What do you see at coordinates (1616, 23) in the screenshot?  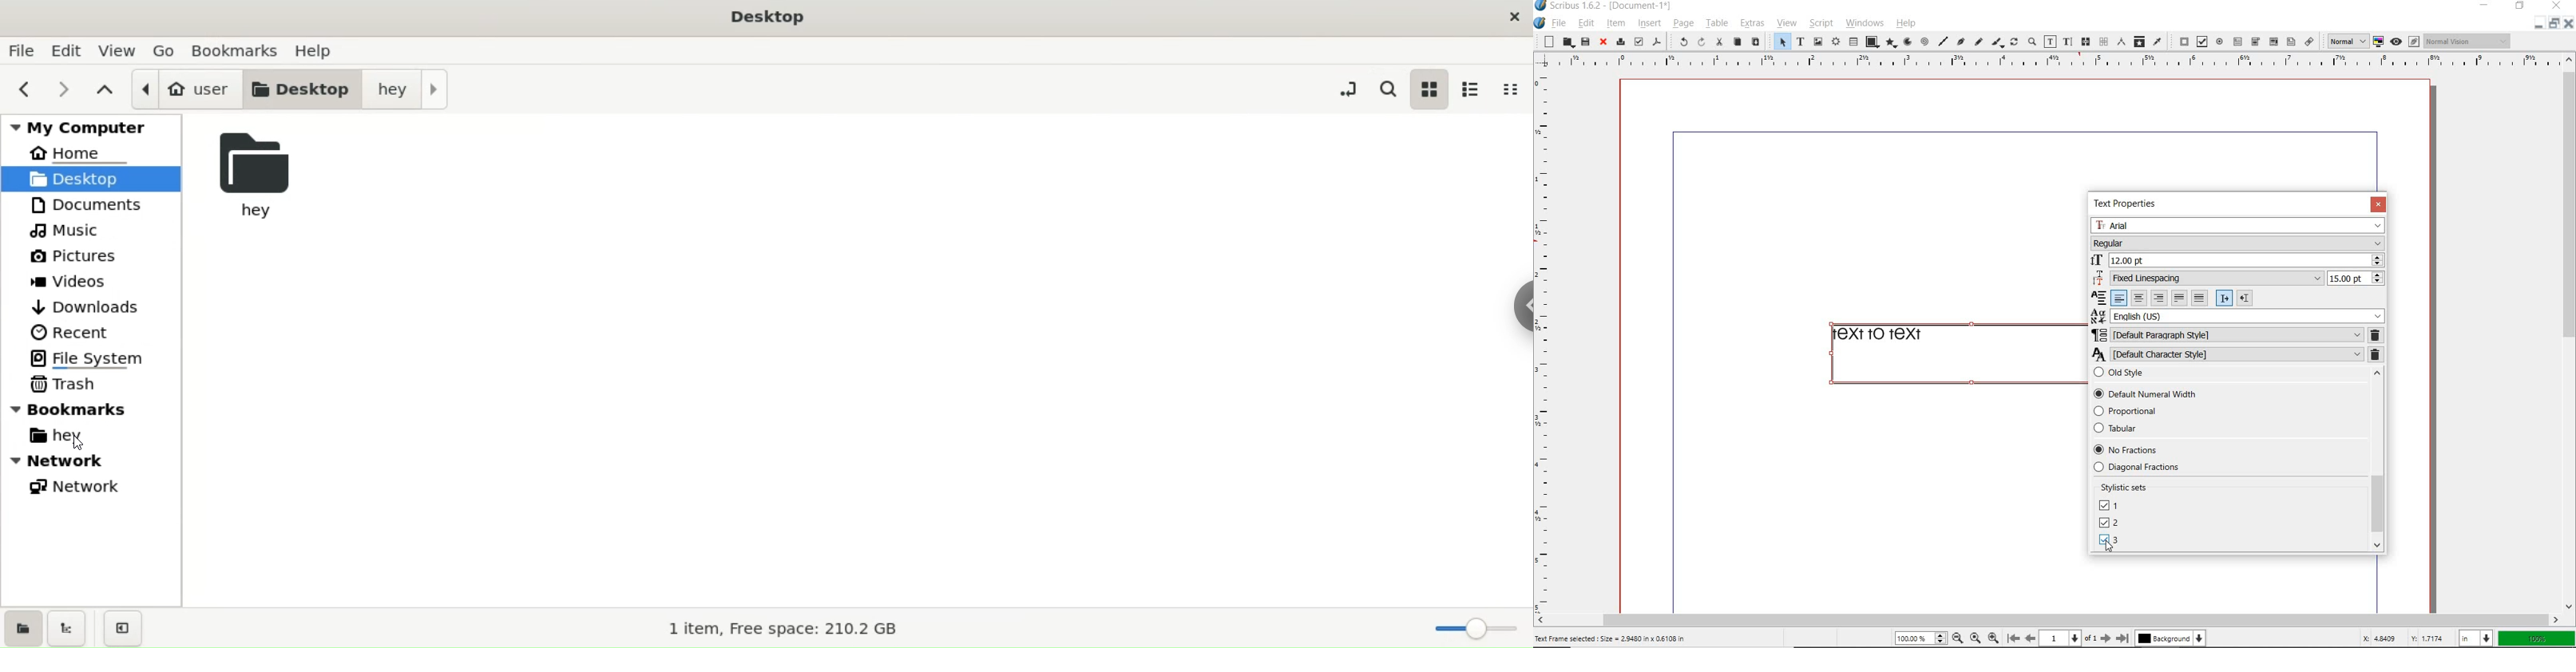 I see `item` at bounding box center [1616, 23].